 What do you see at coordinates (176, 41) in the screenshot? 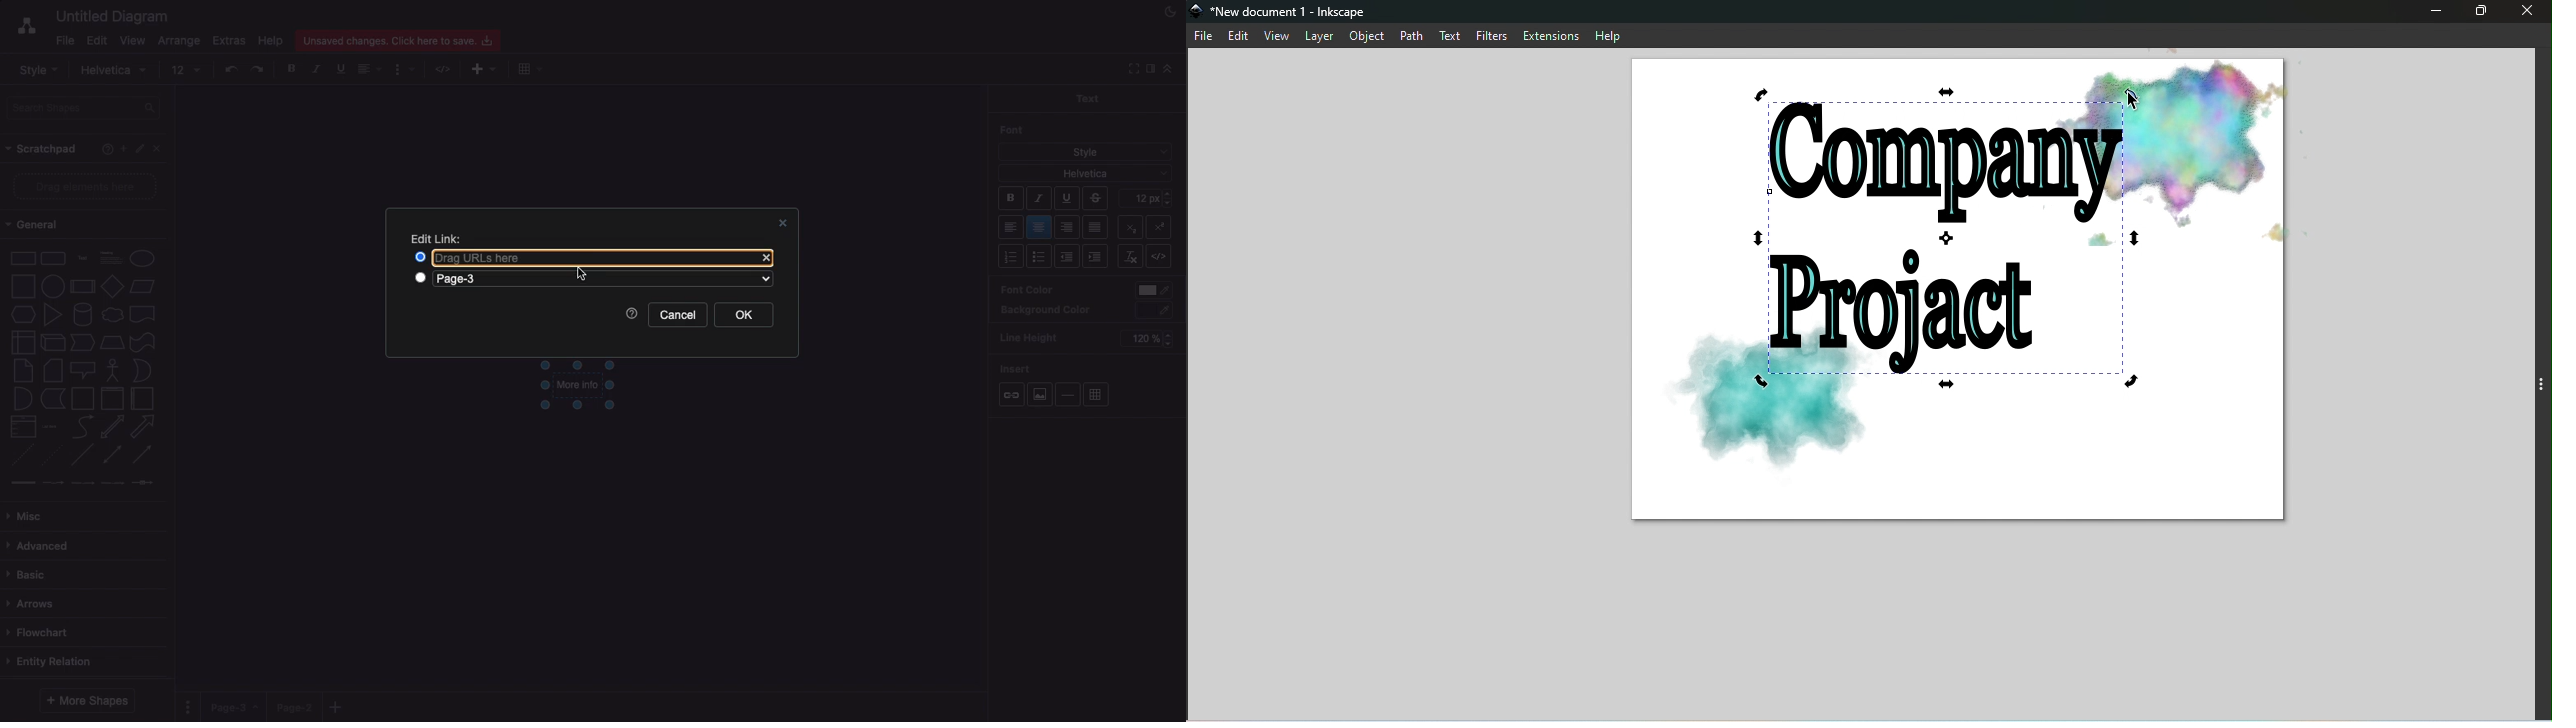
I see `Arrange` at bounding box center [176, 41].